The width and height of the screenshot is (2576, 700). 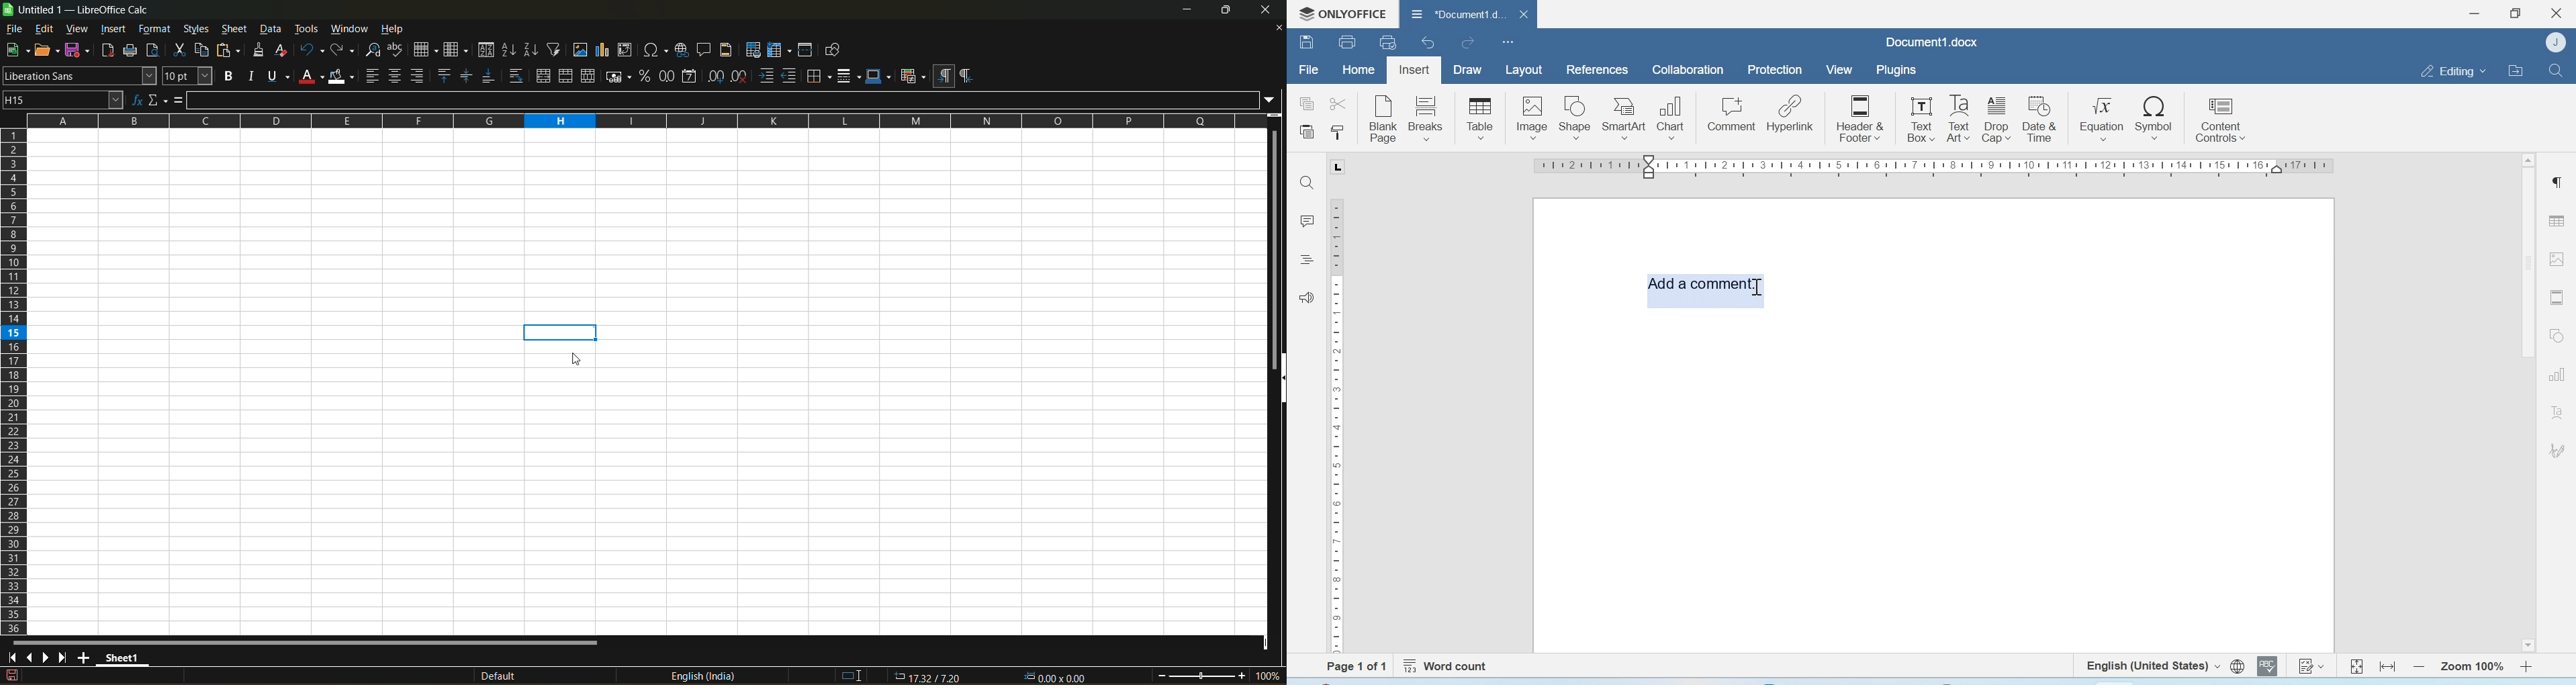 I want to click on Close, so click(x=2558, y=13).